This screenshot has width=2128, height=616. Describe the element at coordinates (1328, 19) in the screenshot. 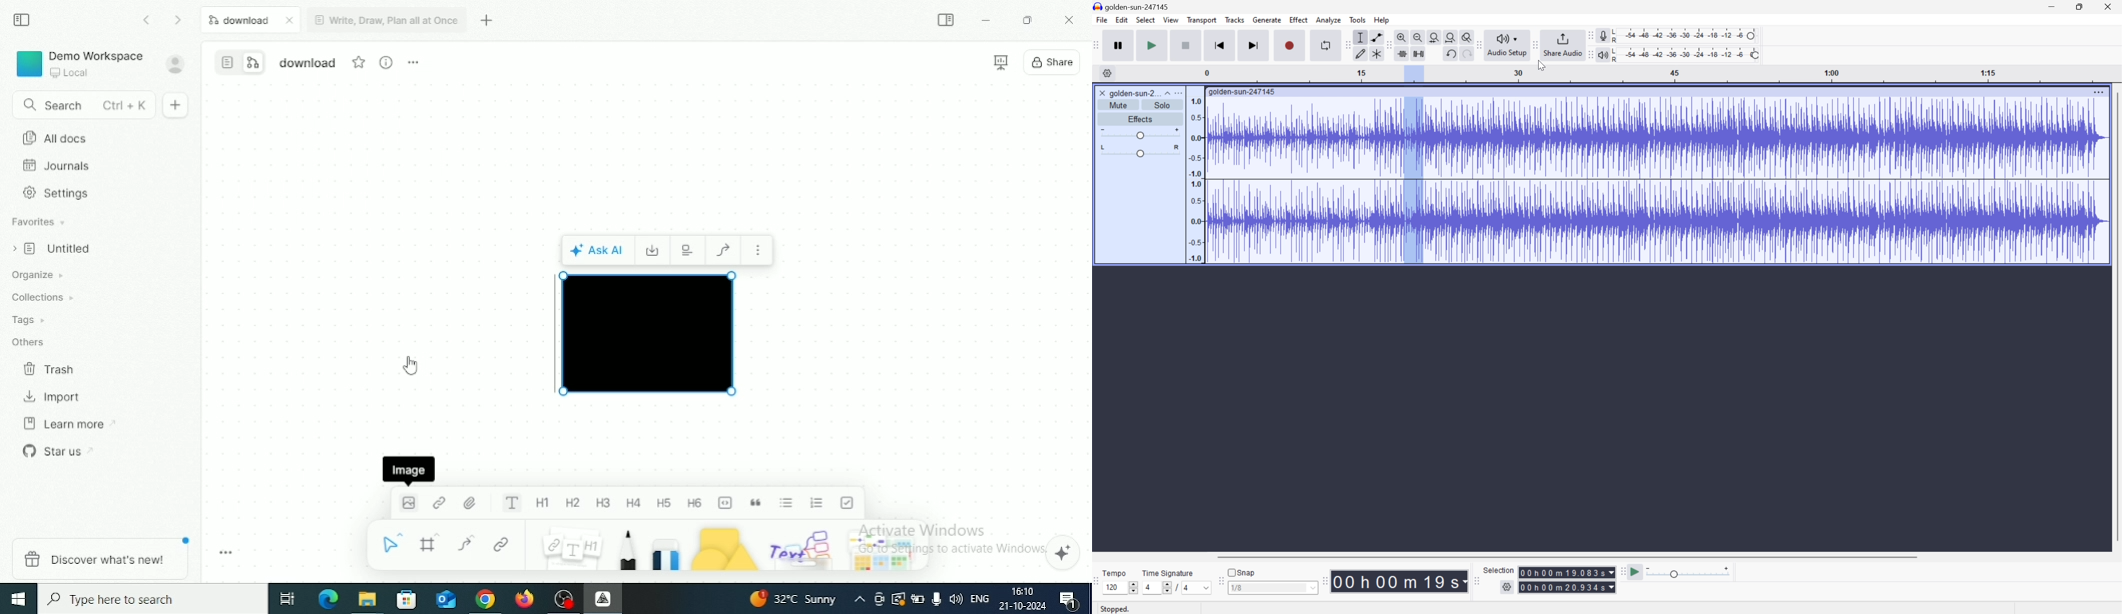

I see `Analyze` at that location.